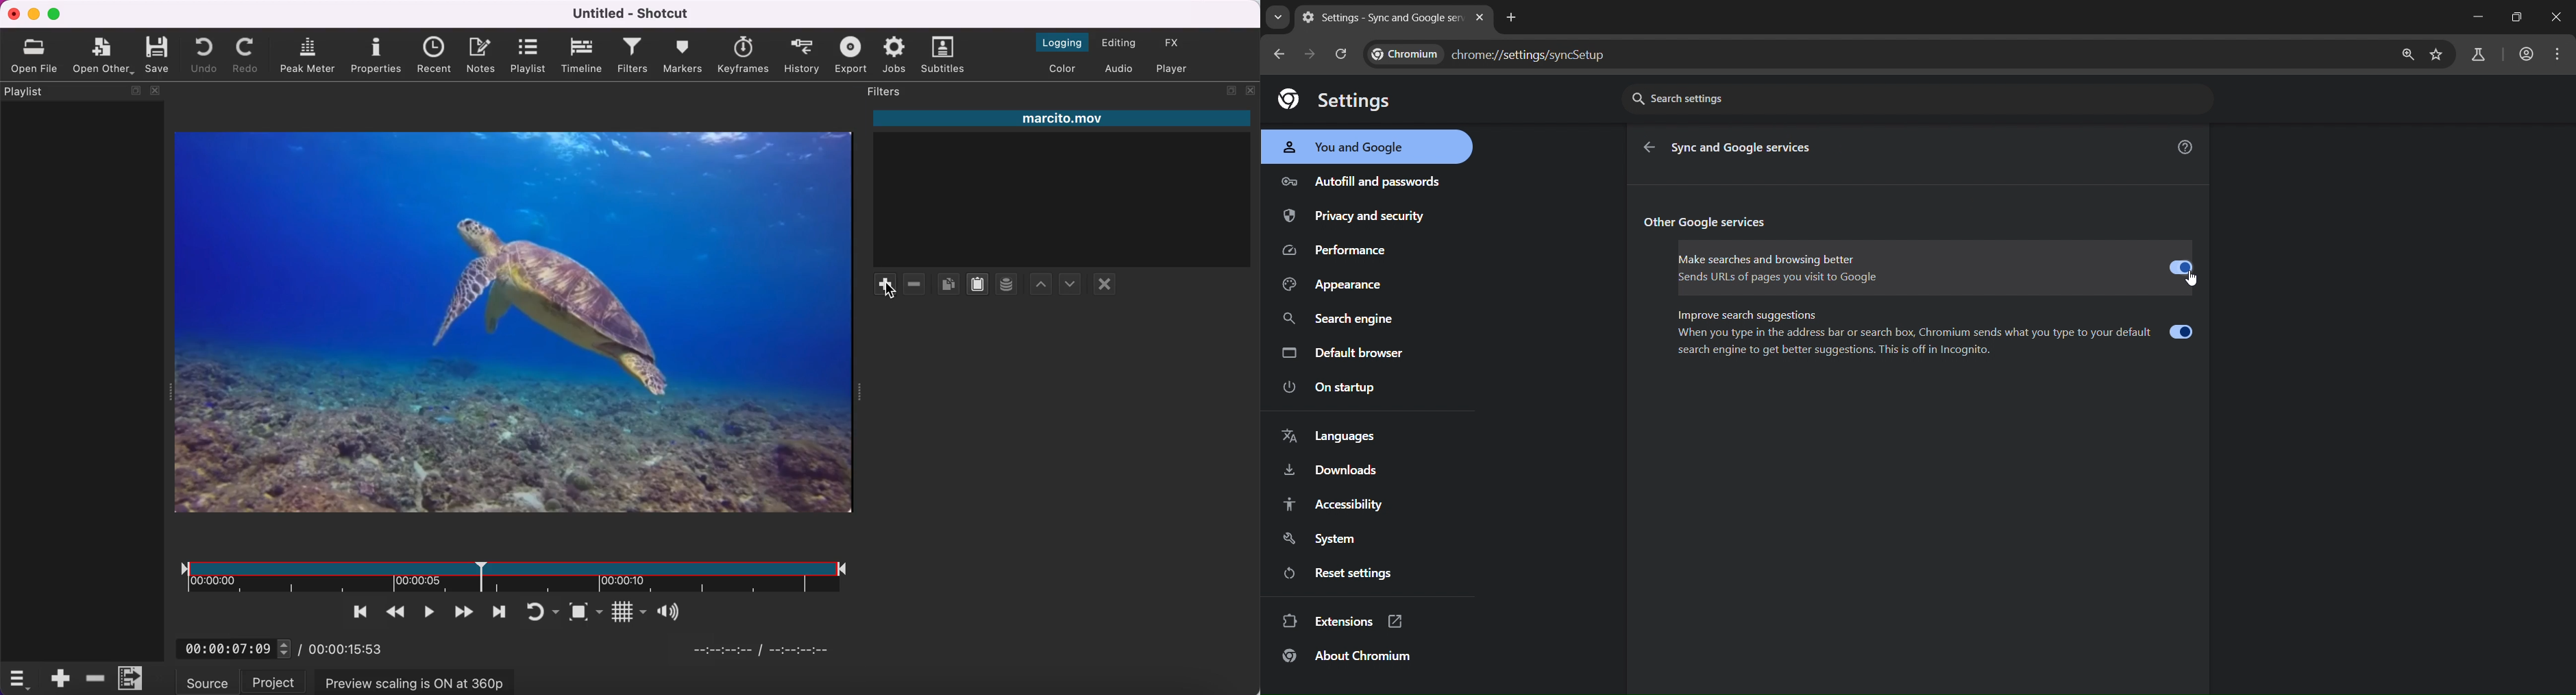  What do you see at coordinates (530, 611) in the screenshot?
I see `toggle player looping` at bounding box center [530, 611].